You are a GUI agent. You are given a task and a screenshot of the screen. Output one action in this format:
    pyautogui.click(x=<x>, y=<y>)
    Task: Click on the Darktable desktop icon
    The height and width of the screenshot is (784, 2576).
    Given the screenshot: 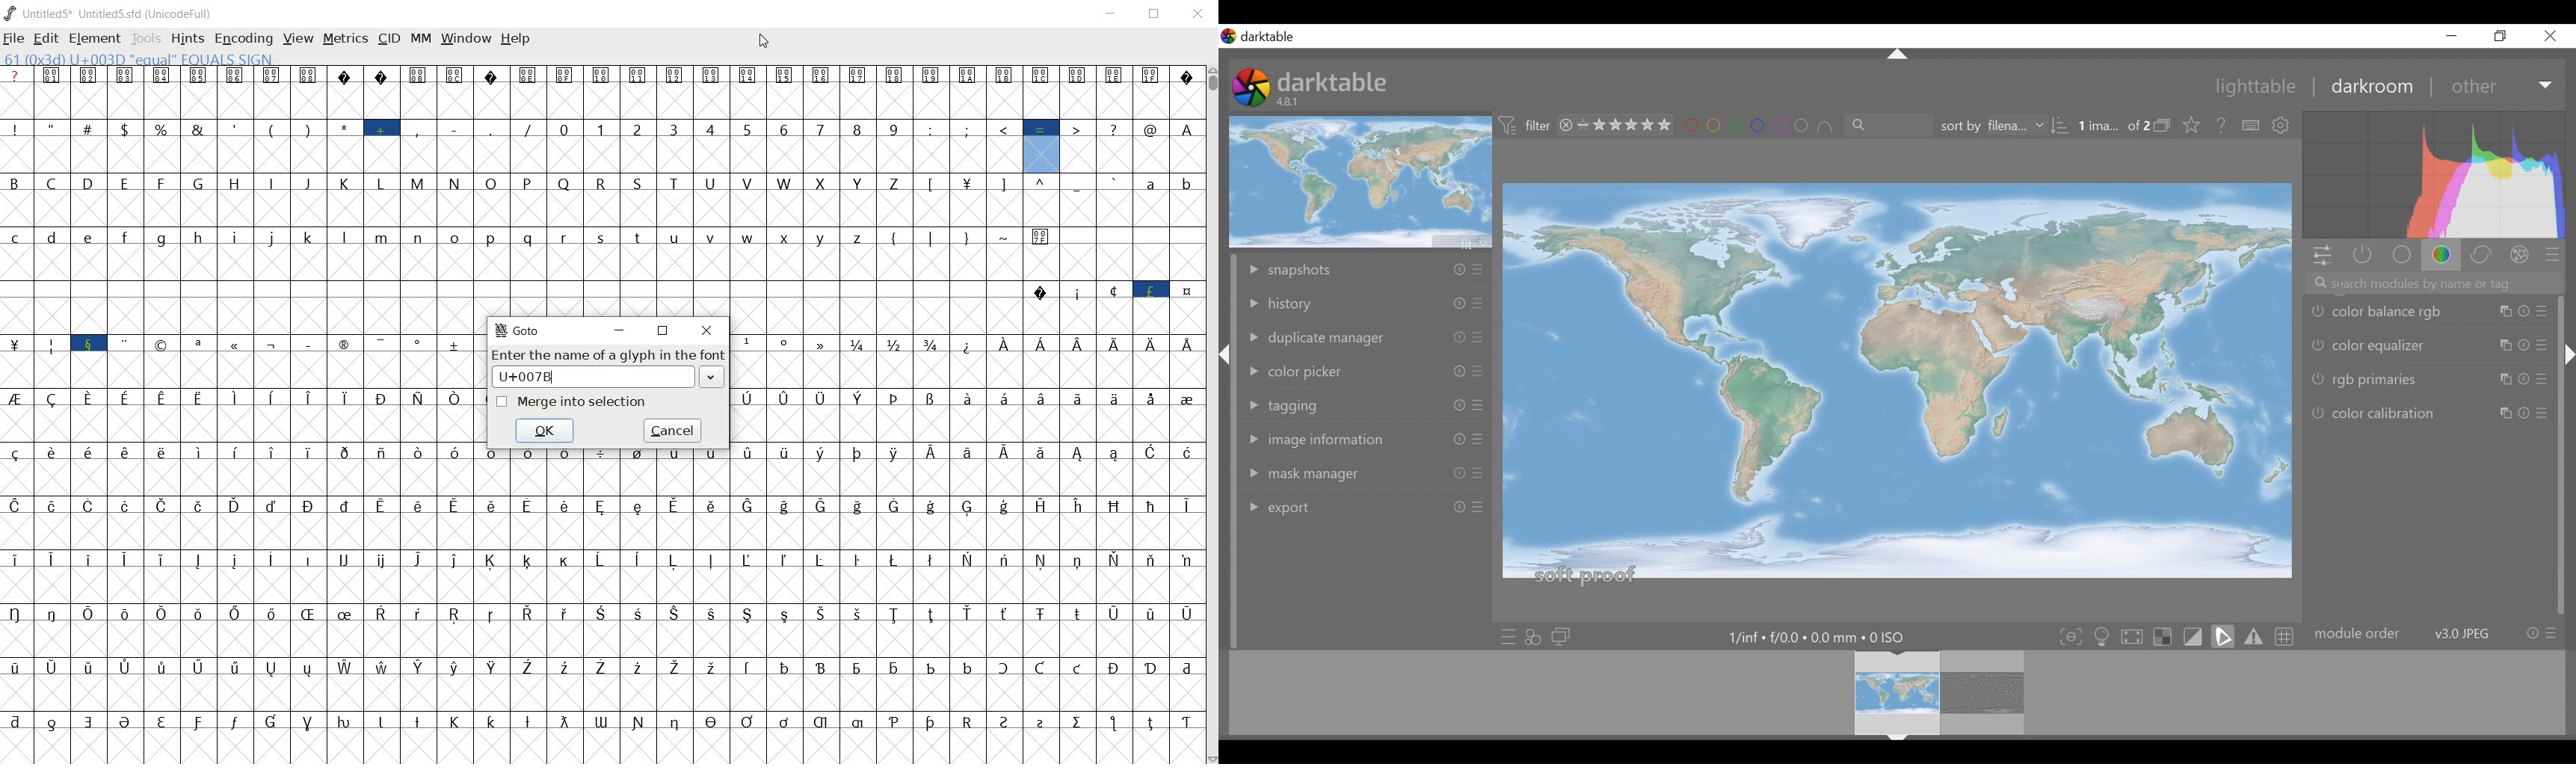 What is the action you would take?
    pyautogui.click(x=1260, y=37)
    